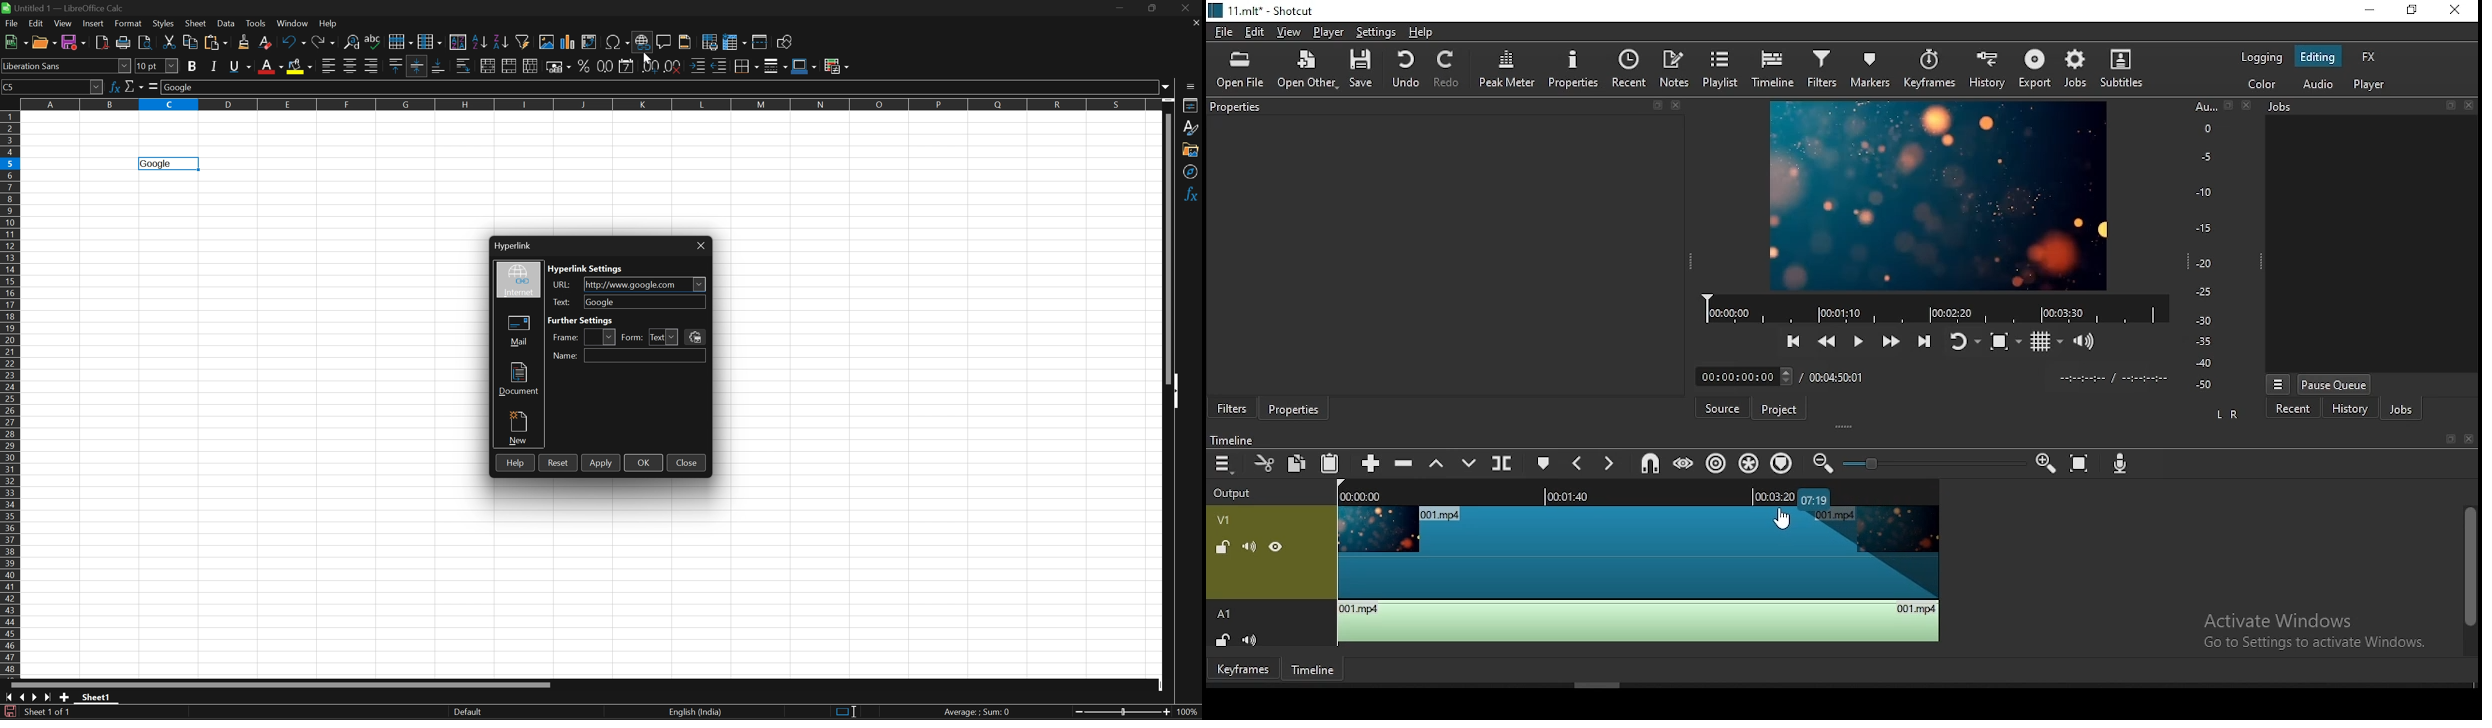 The width and height of the screenshot is (2492, 728). Describe the element at coordinates (559, 67) in the screenshot. I see `Format as currency` at that location.